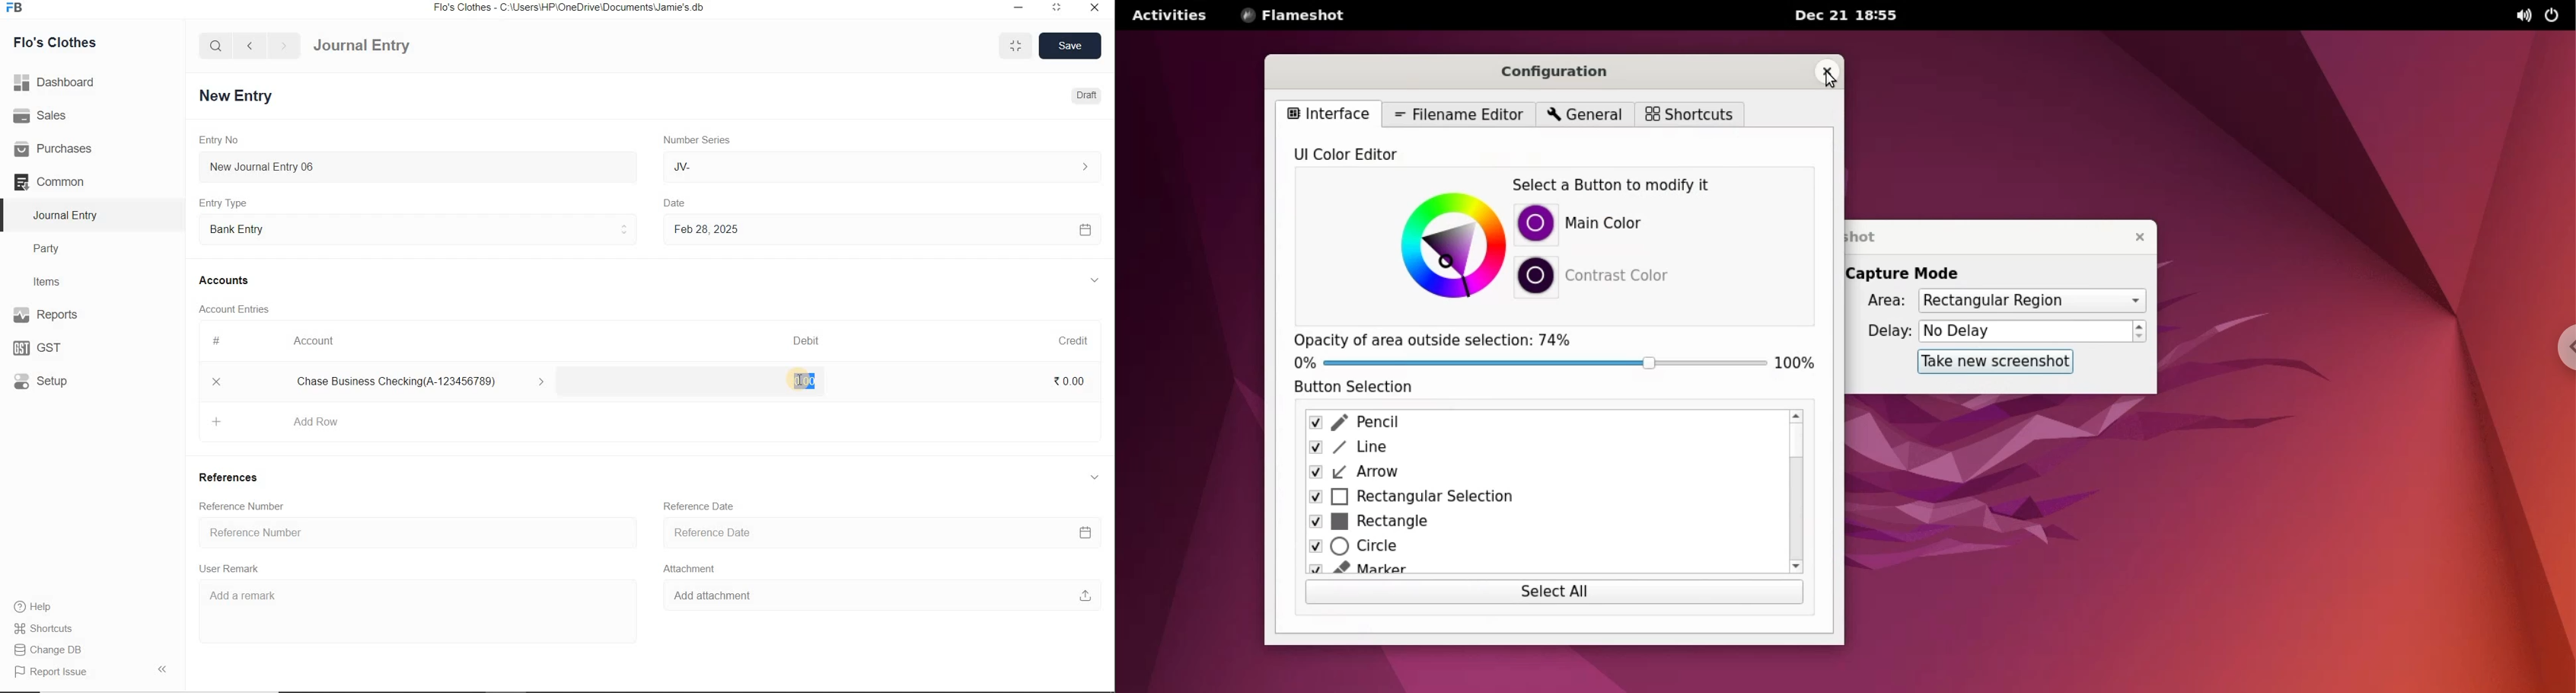 The width and height of the screenshot is (2576, 700). What do you see at coordinates (1369, 388) in the screenshot?
I see `button selection` at bounding box center [1369, 388].